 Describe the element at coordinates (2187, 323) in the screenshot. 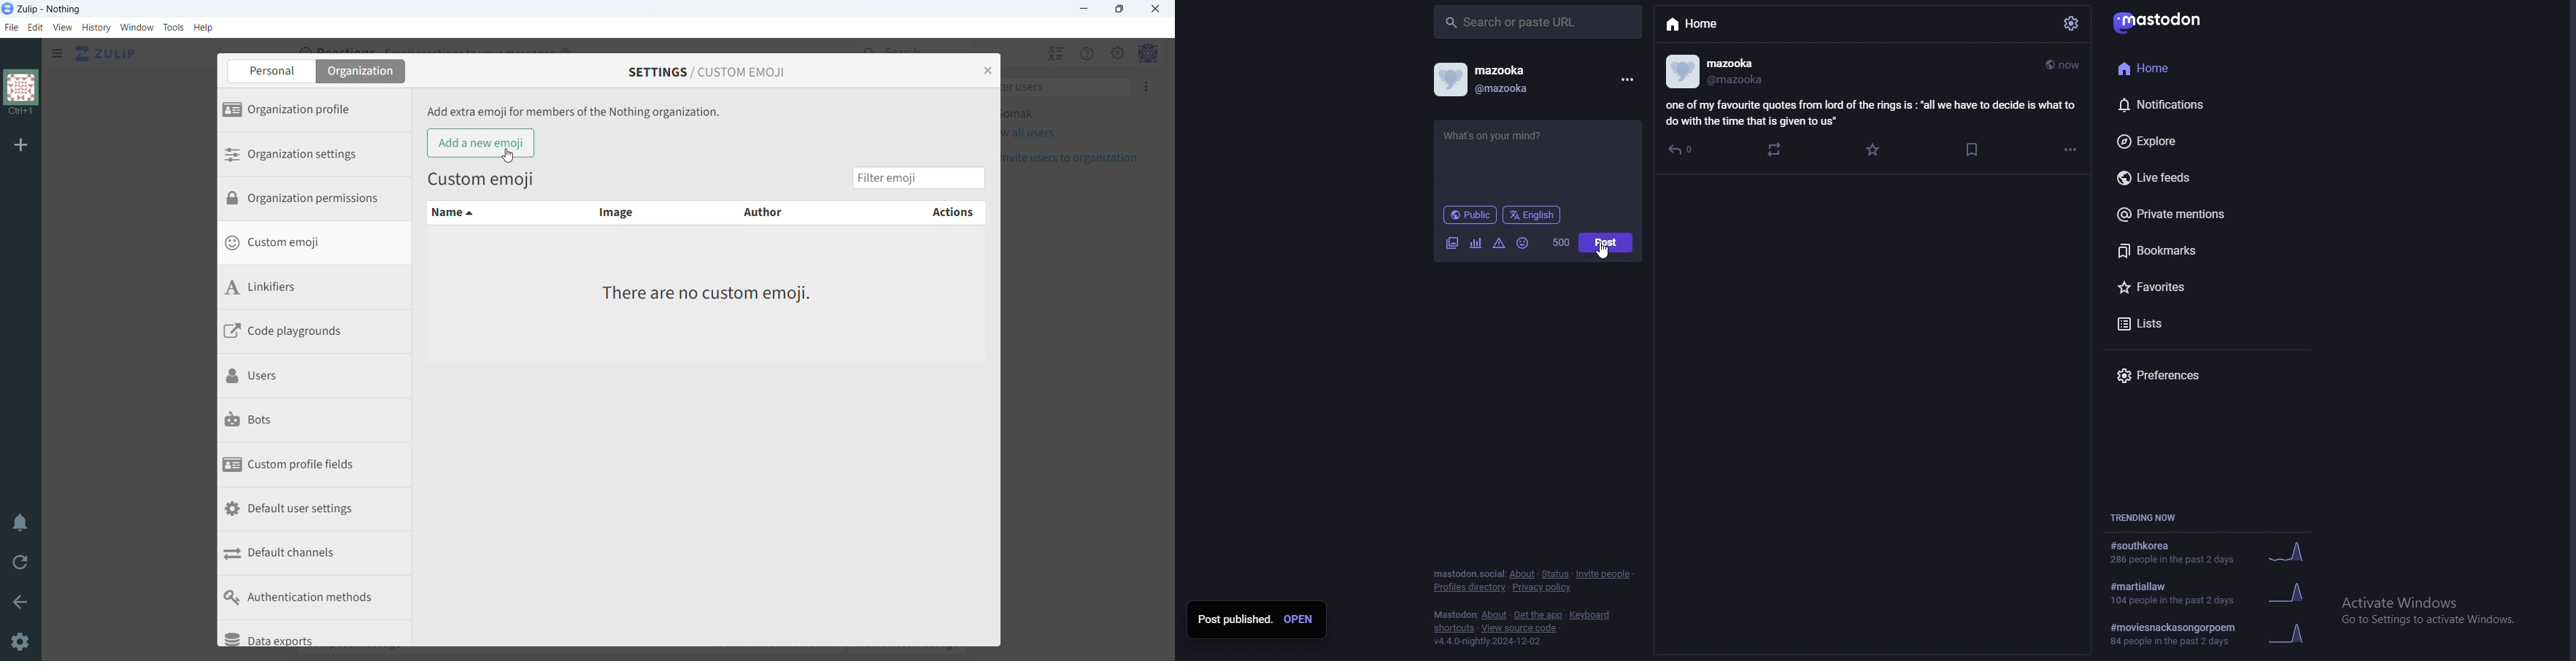

I see `lists` at that location.